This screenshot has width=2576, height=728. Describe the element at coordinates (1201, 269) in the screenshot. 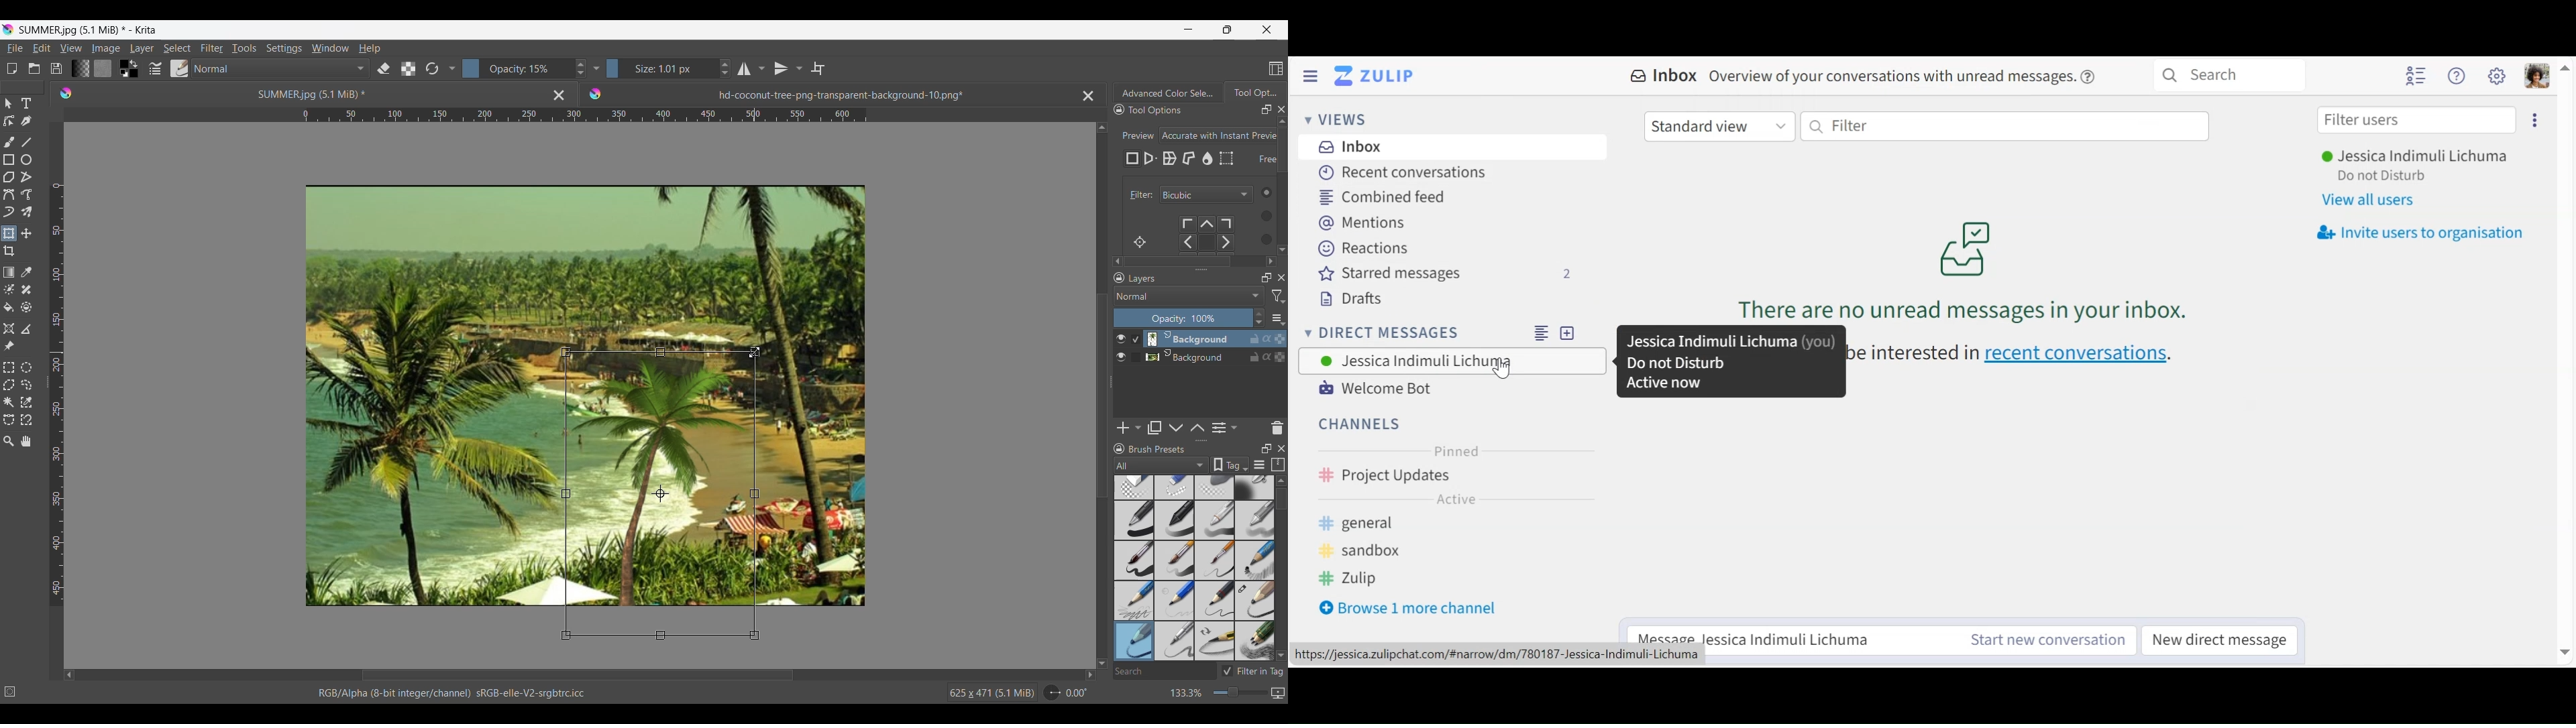

I see `Increase/Decrease width of panels attached to this line` at that location.